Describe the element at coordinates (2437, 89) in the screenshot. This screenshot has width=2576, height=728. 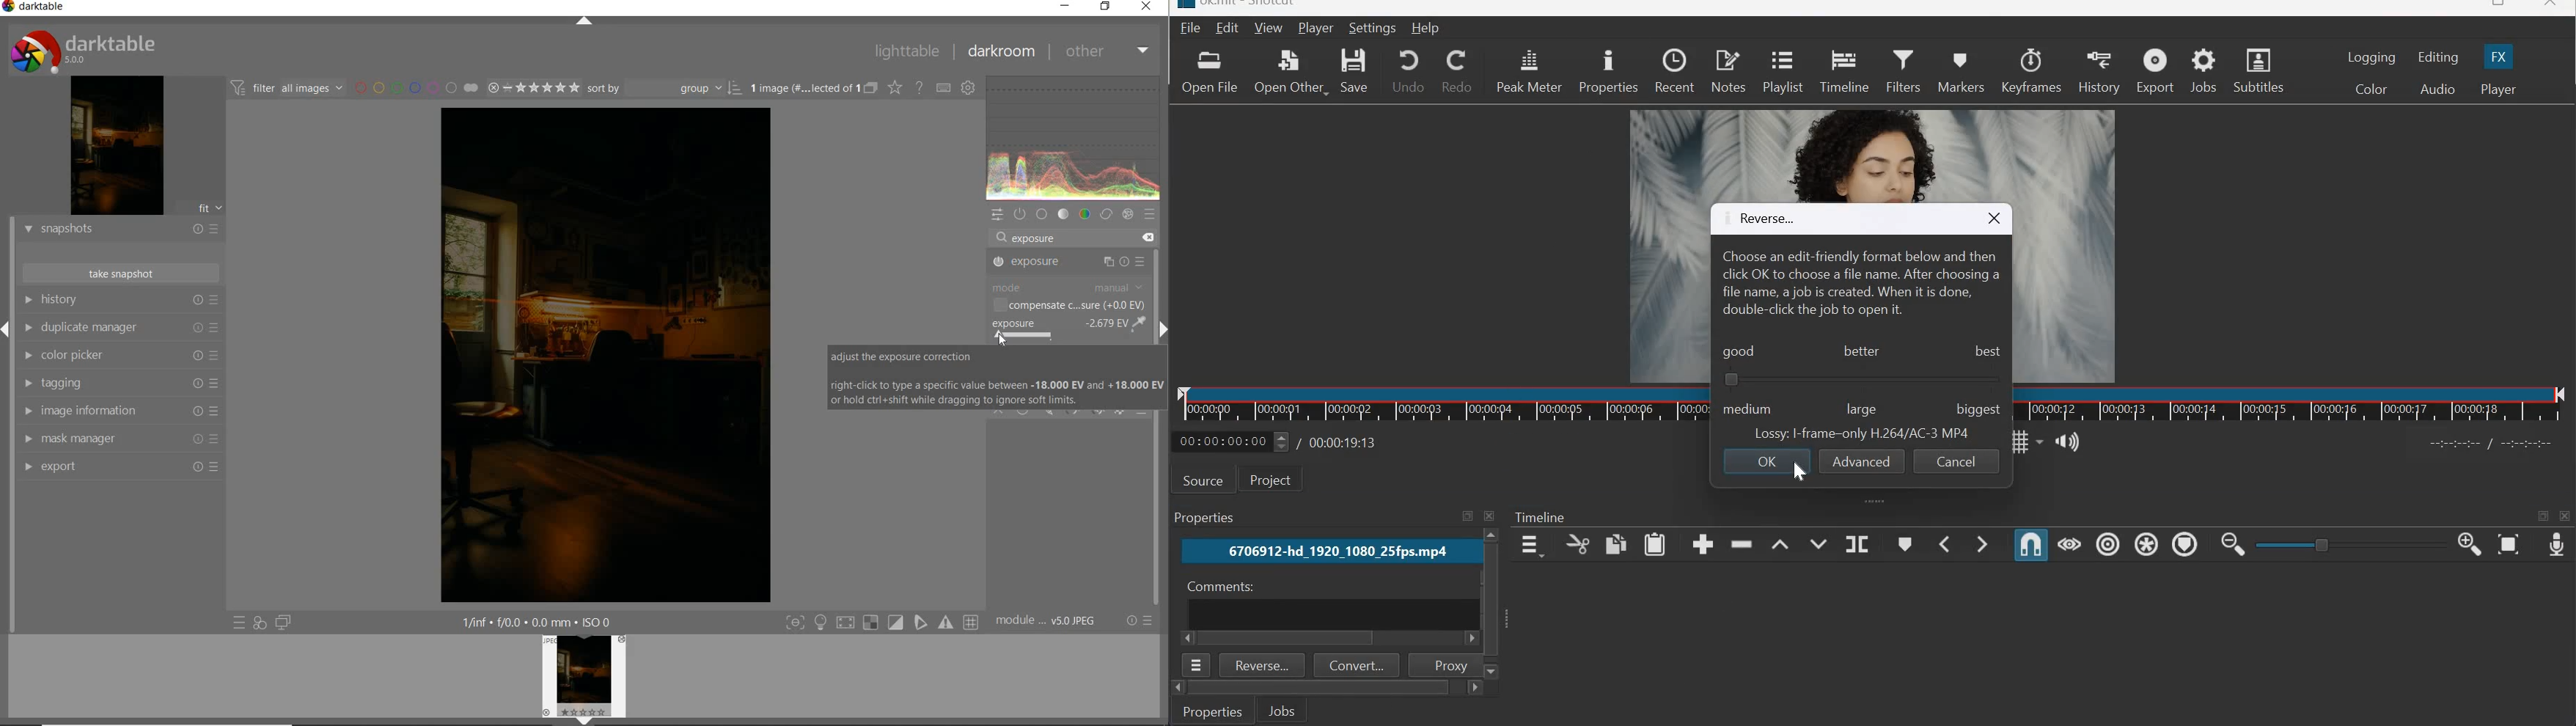
I see `Audio` at that location.